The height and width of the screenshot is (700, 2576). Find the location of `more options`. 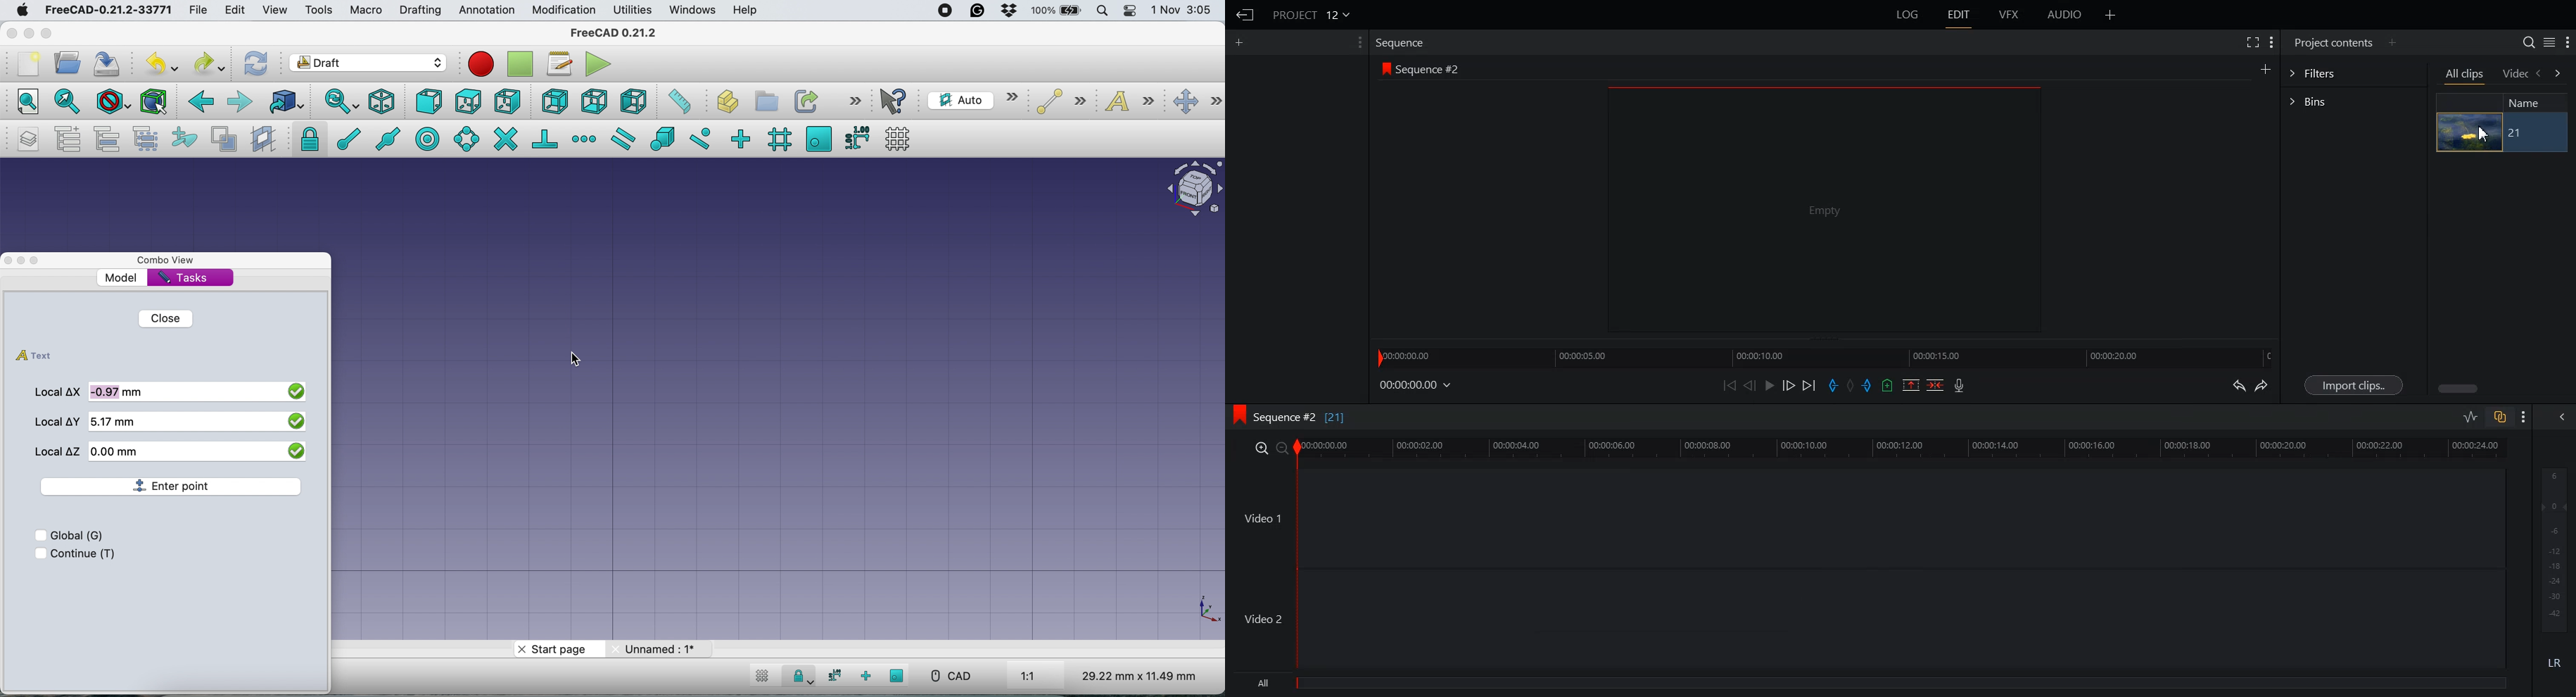

more options is located at coordinates (857, 100).